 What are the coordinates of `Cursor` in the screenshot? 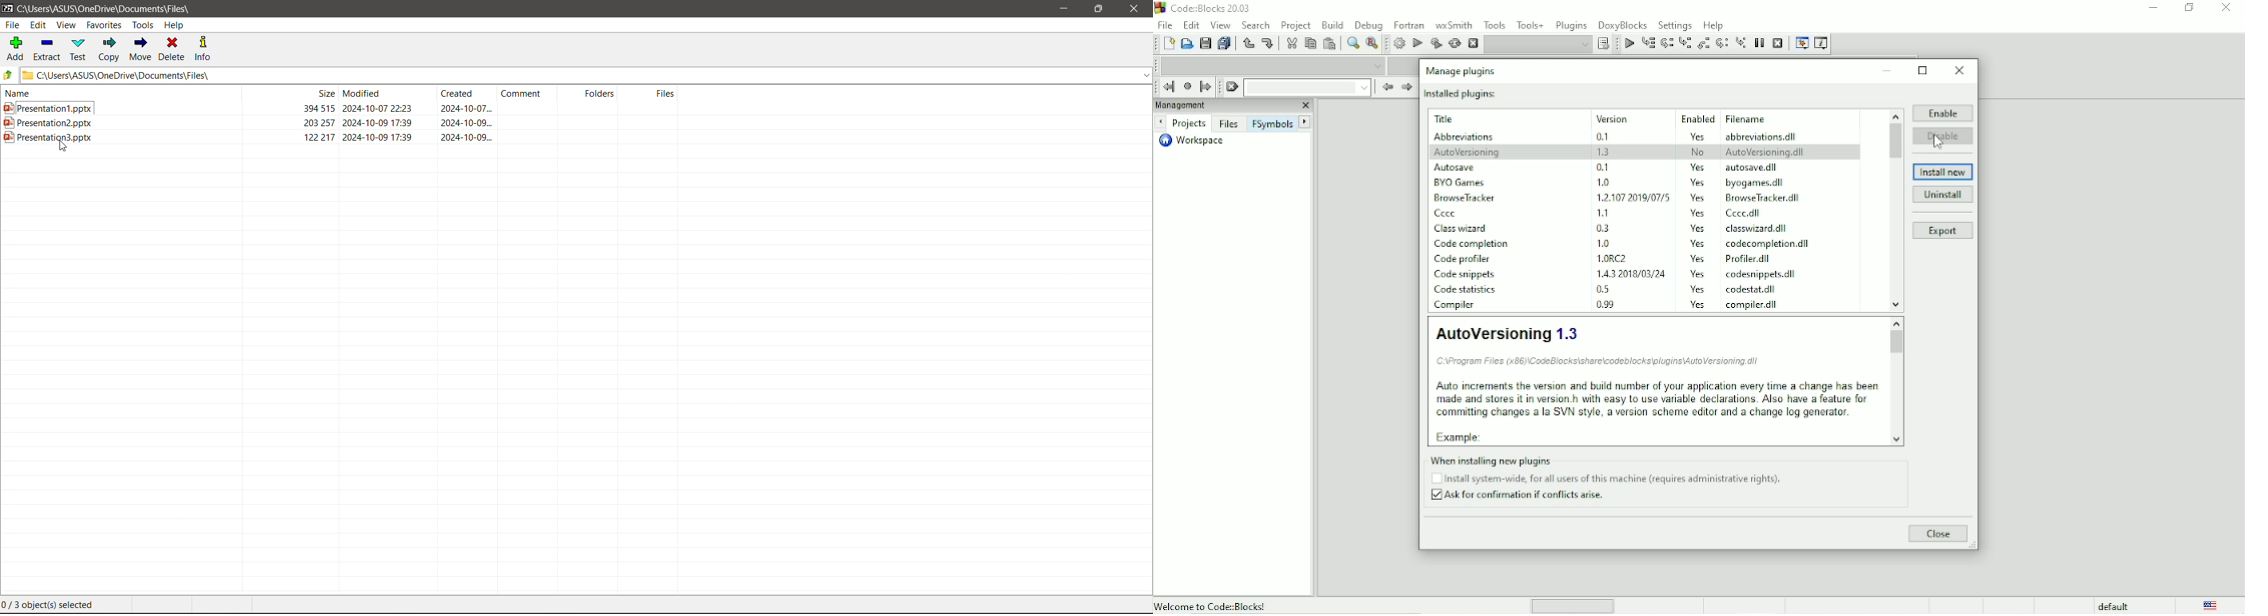 It's located at (1939, 141).